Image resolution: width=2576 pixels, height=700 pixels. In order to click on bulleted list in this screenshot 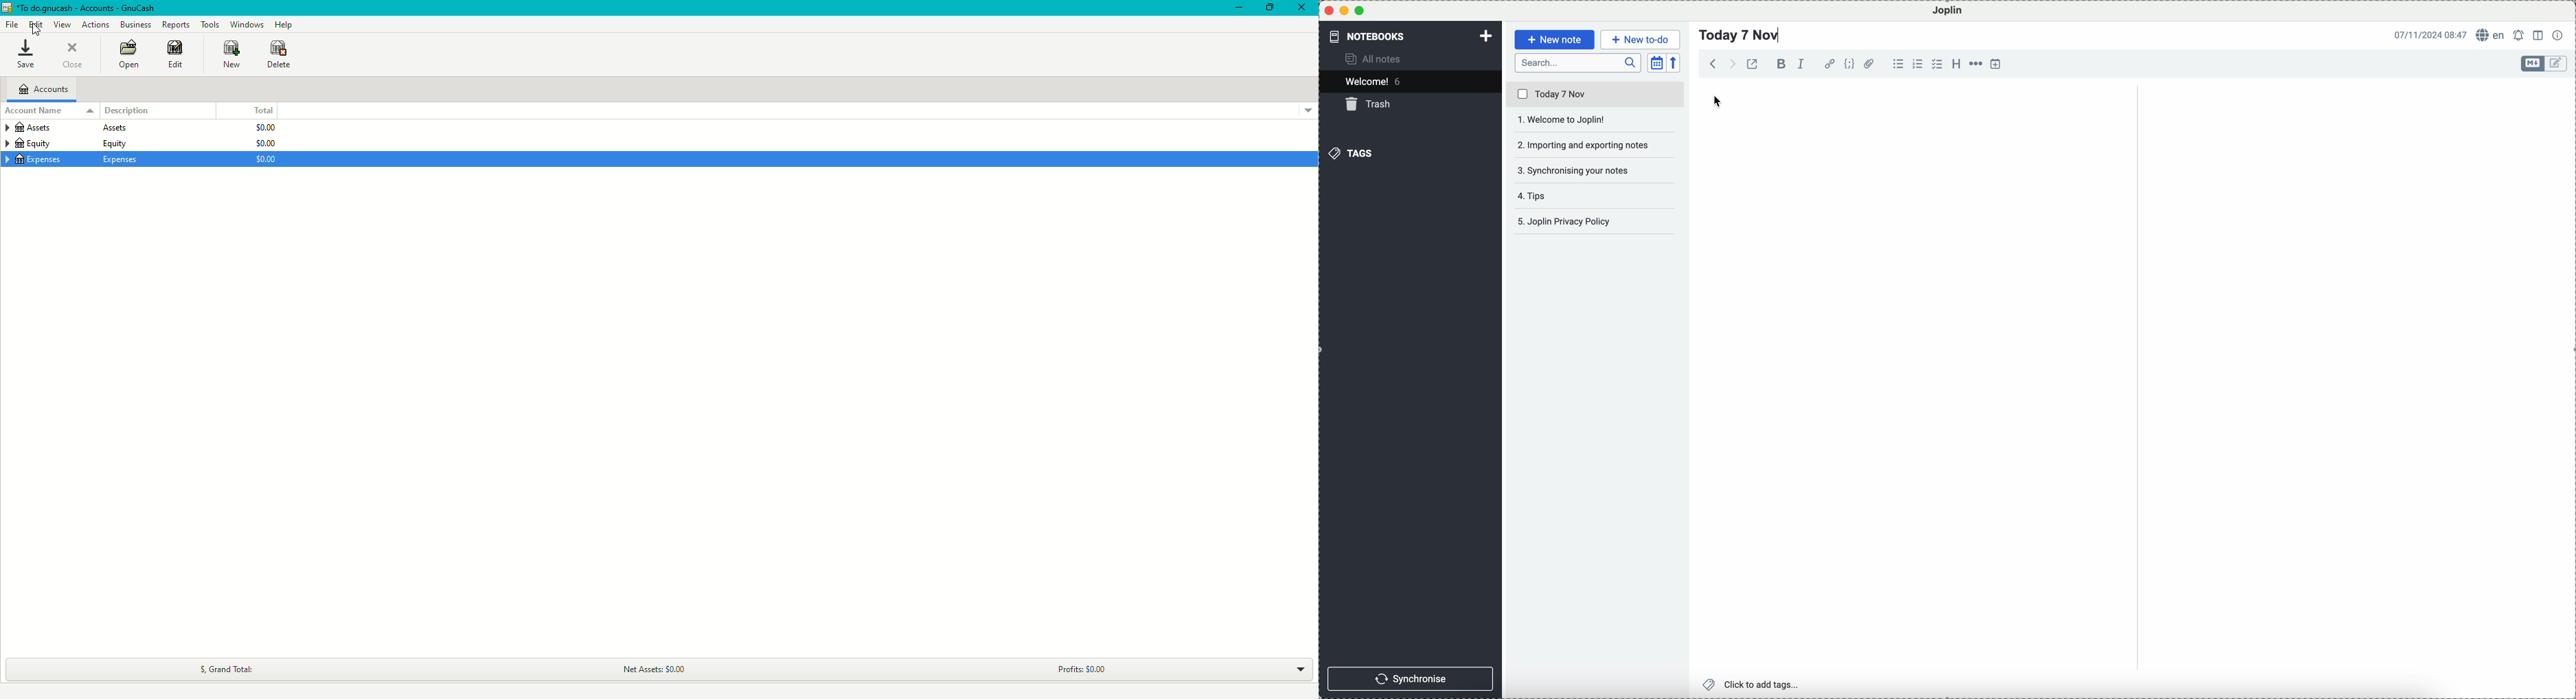, I will do `click(1898, 64)`.